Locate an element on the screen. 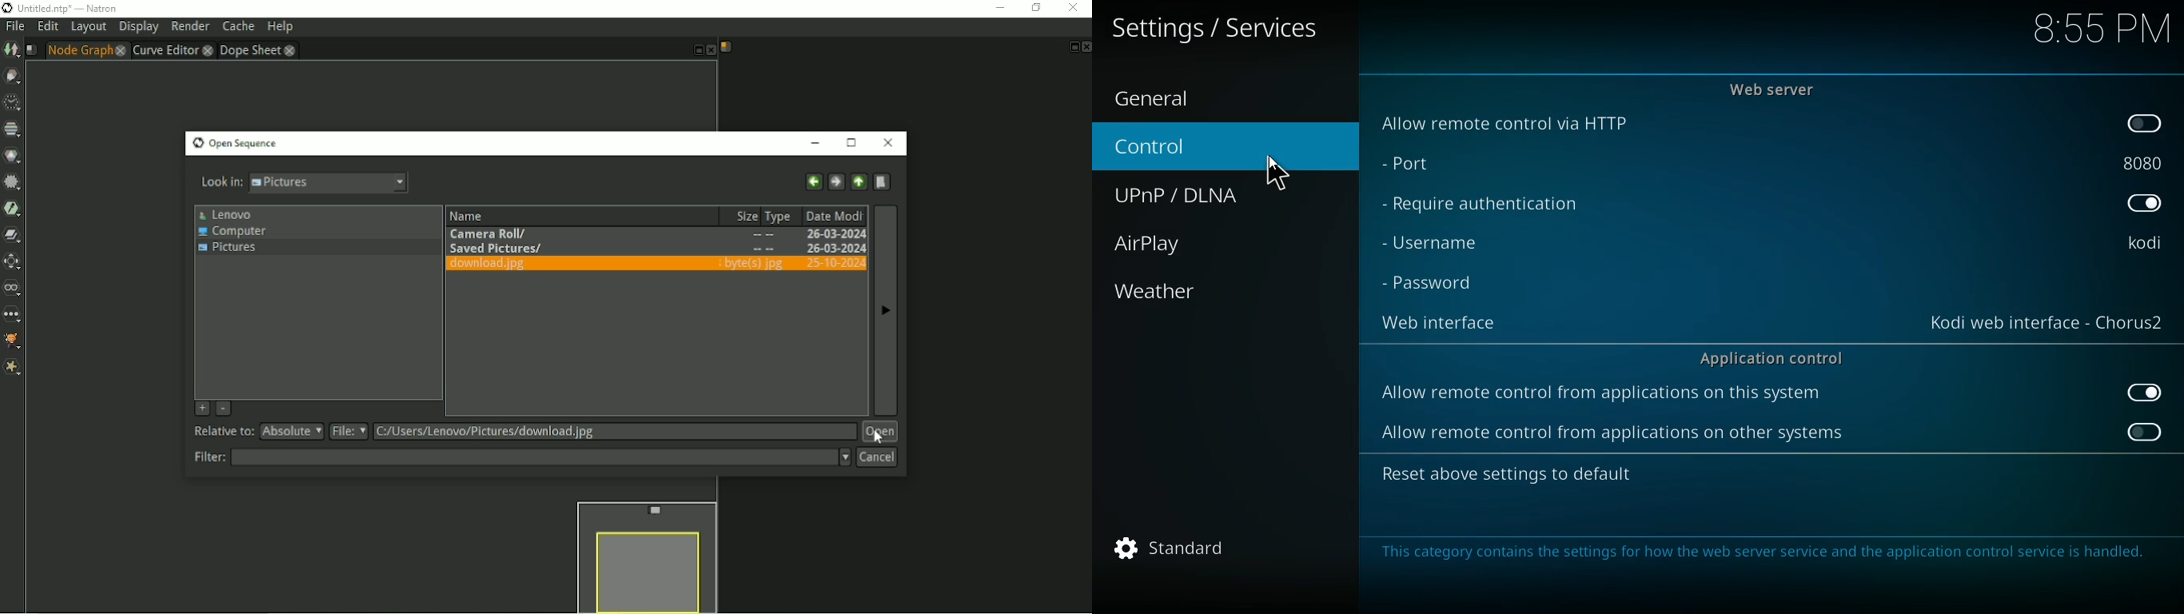 Image resolution: width=2184 pixels, height=616 pixels. allow remote control is located at coordinates (1610, 435).